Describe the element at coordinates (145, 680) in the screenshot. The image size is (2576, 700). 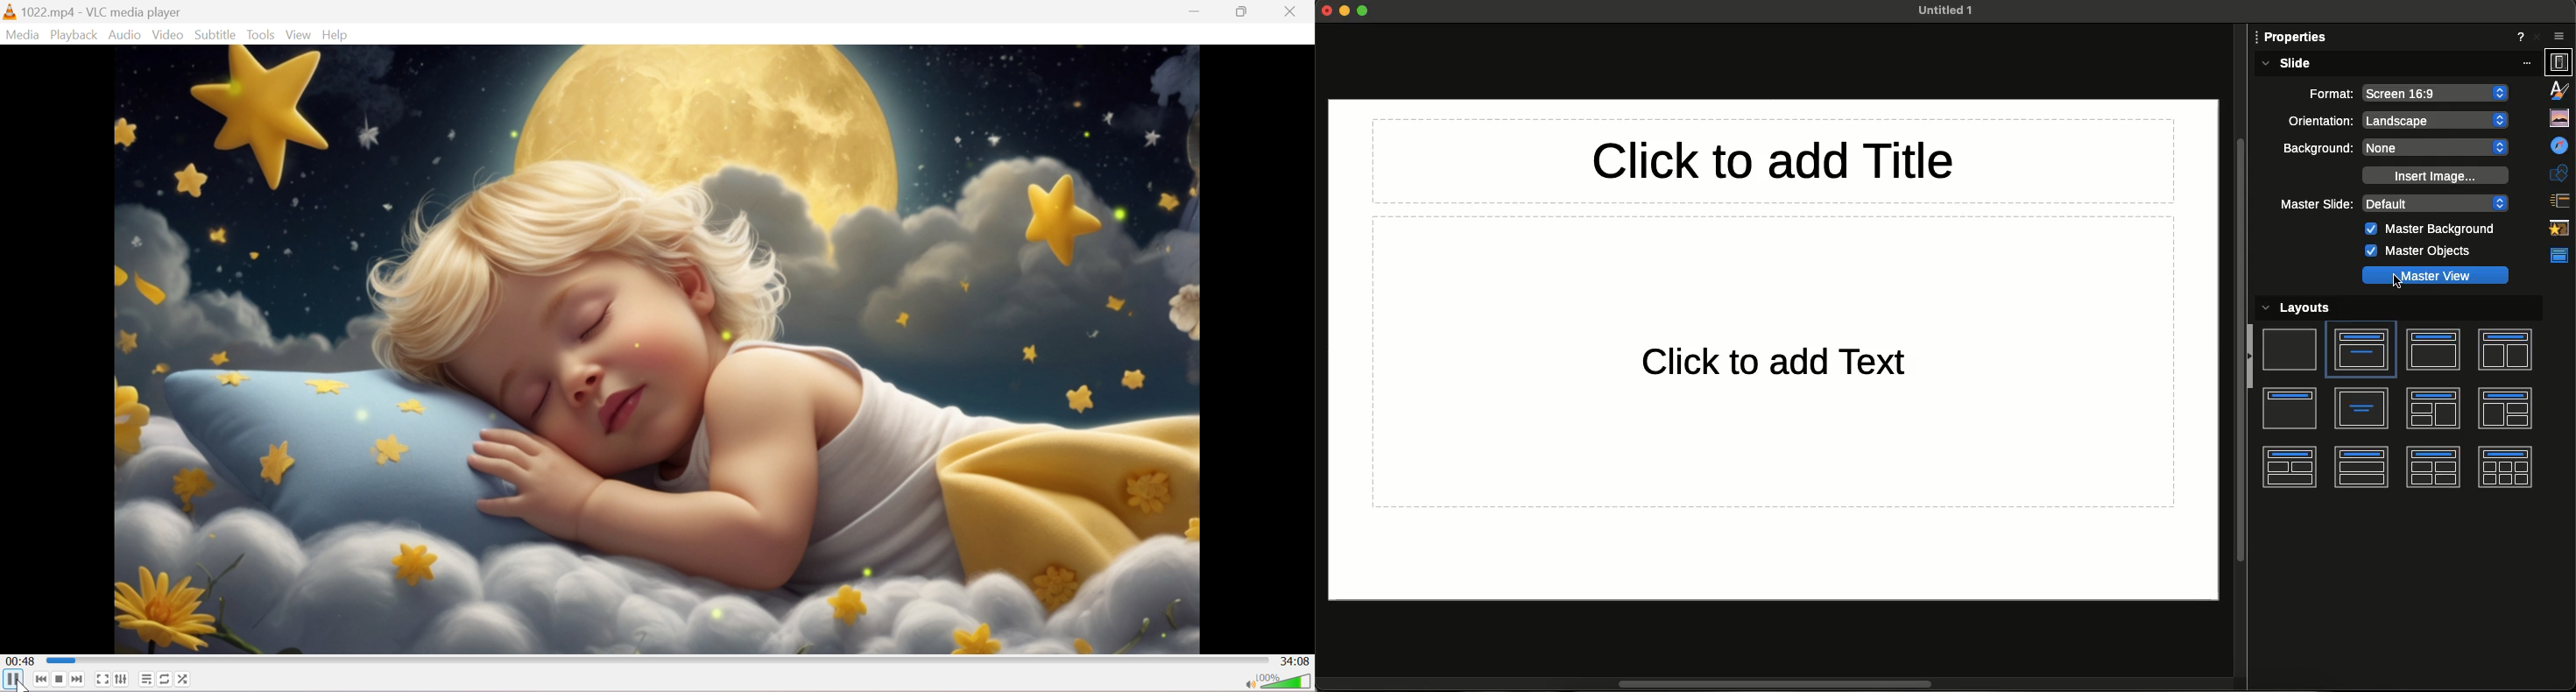
I see `Toggle playlist` at that location.